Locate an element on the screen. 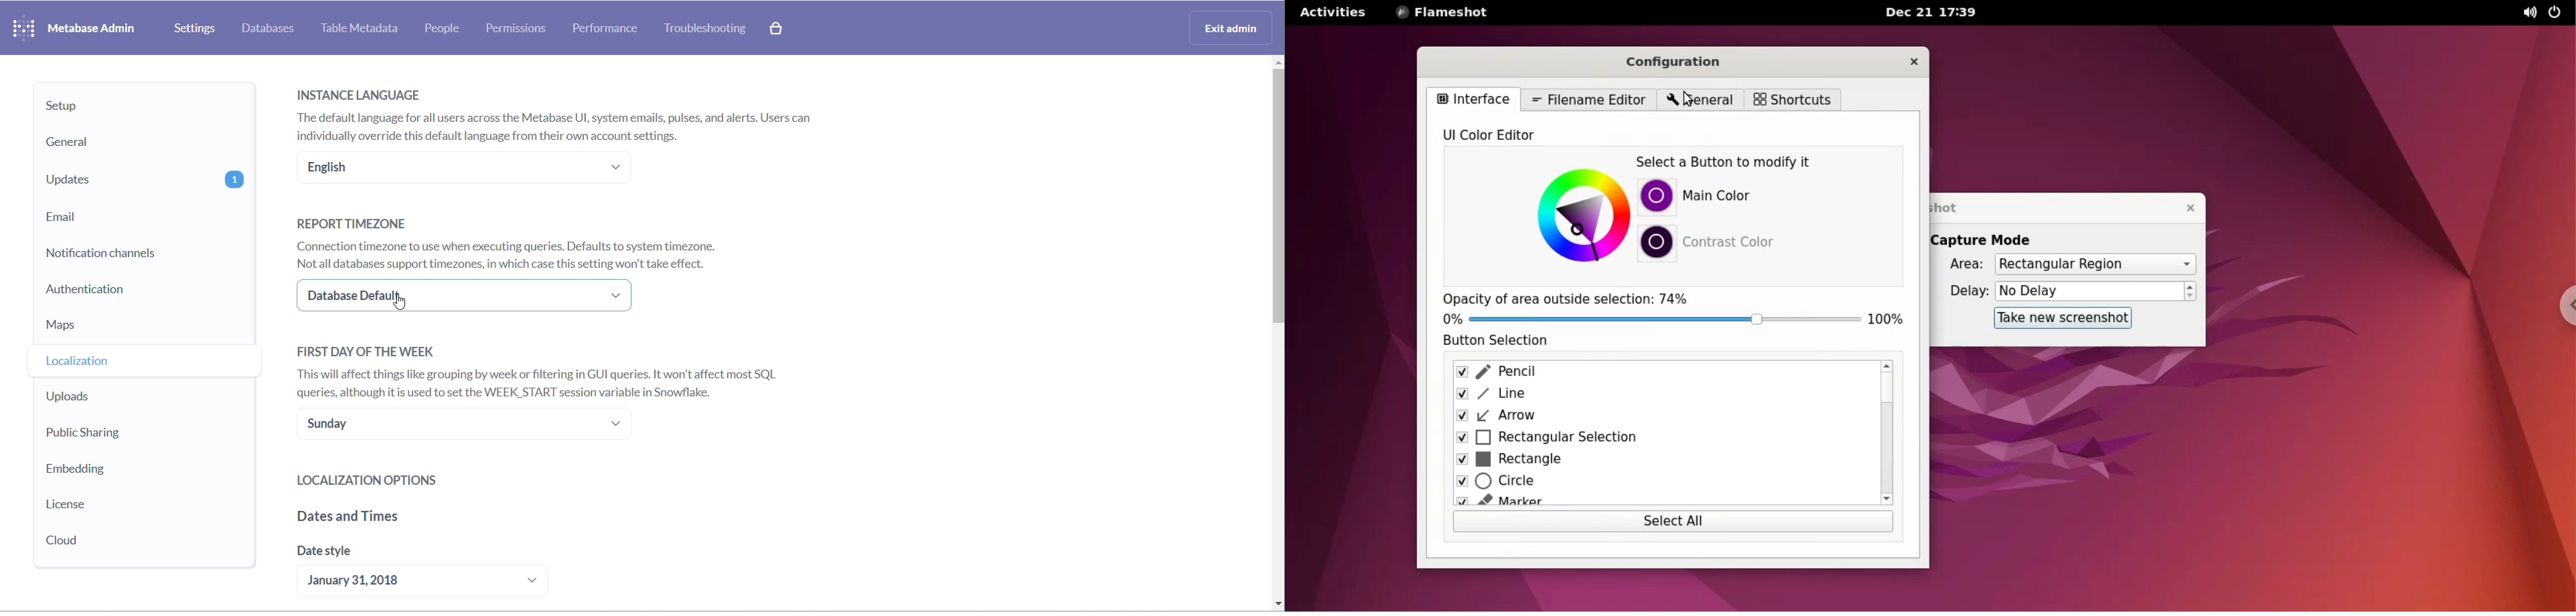 The image size is (2576, 616). PUBLIC SHARING is located at coordinates (126, 434).